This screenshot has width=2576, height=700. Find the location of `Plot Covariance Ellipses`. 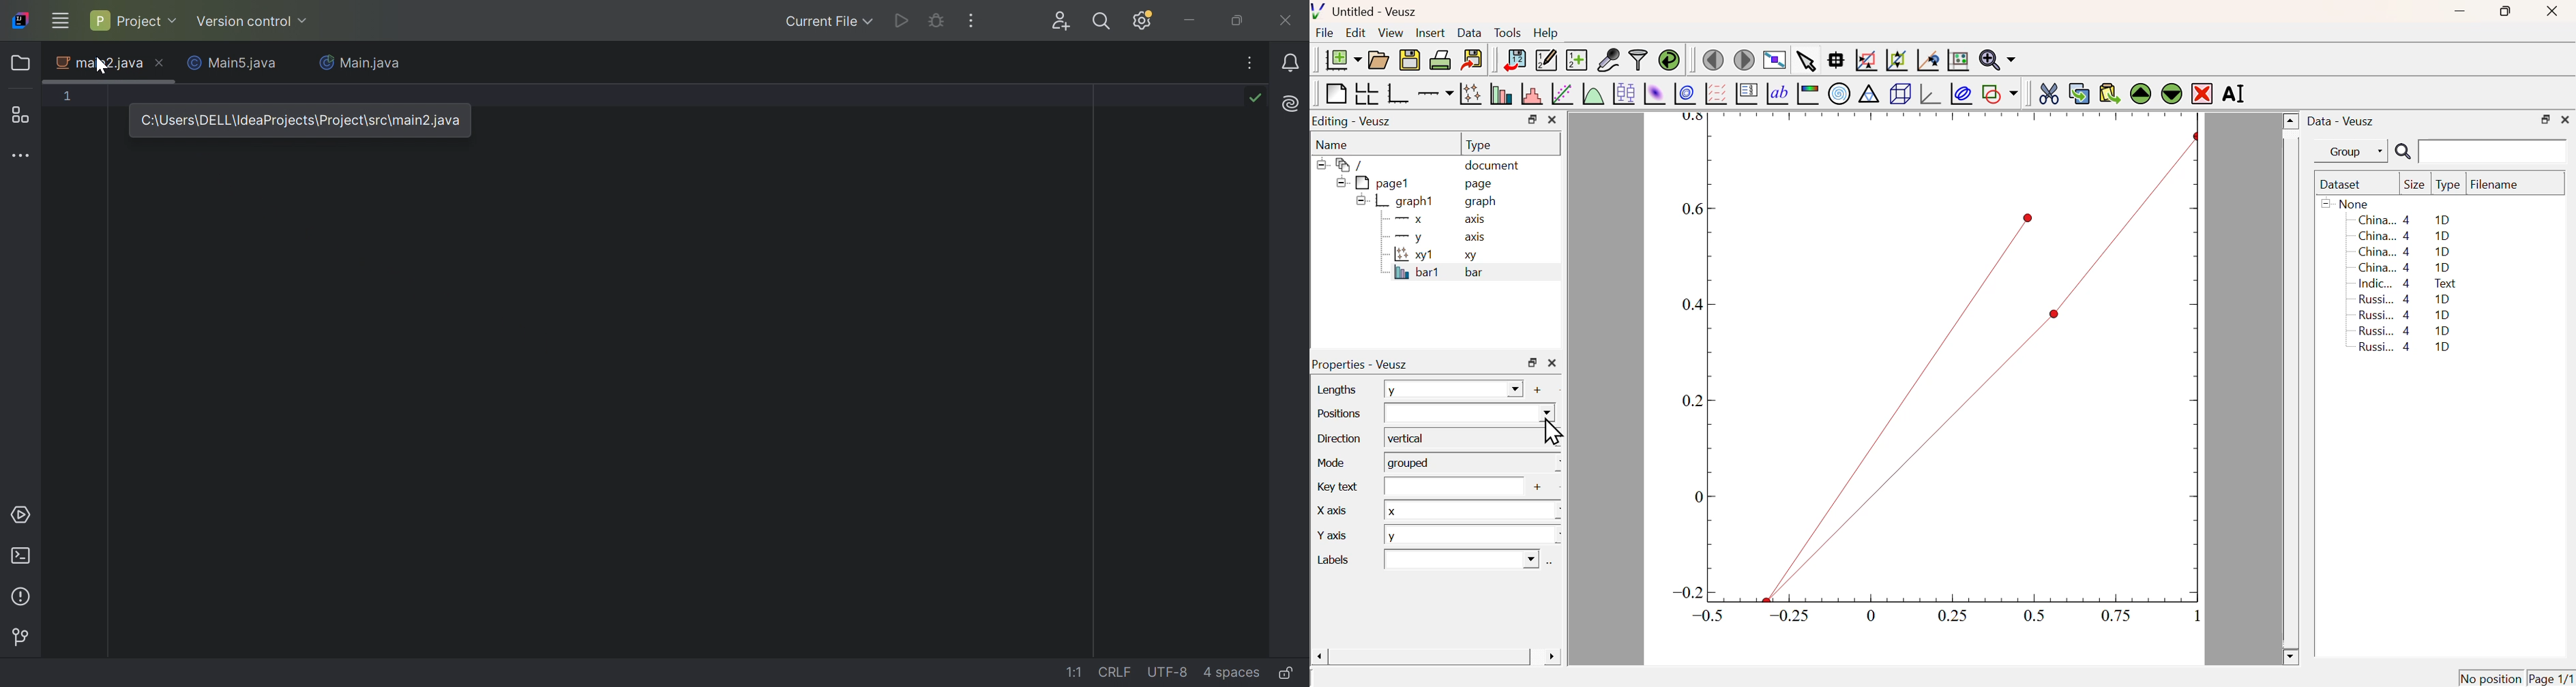

Plot Covariance Ellipses is located at coordinates (1961, 95).